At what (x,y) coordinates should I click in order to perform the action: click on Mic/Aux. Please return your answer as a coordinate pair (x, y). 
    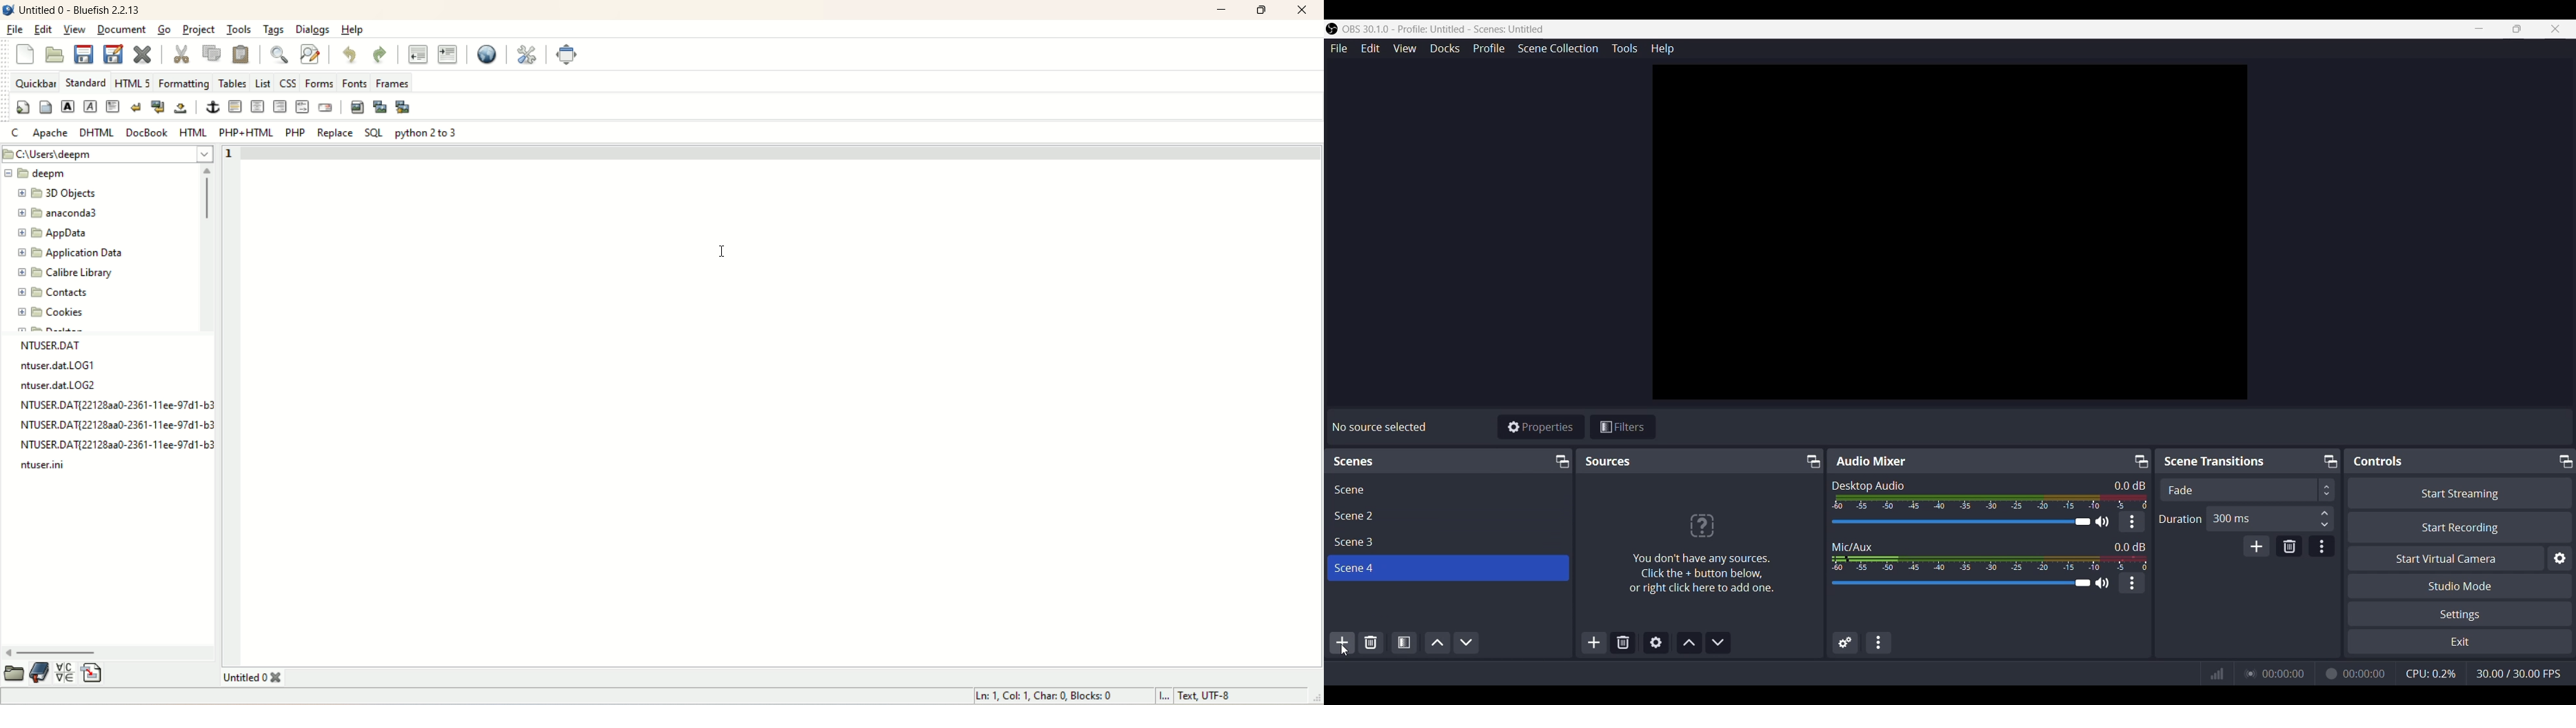
    Looking at the image, I should click on (1854, 544).